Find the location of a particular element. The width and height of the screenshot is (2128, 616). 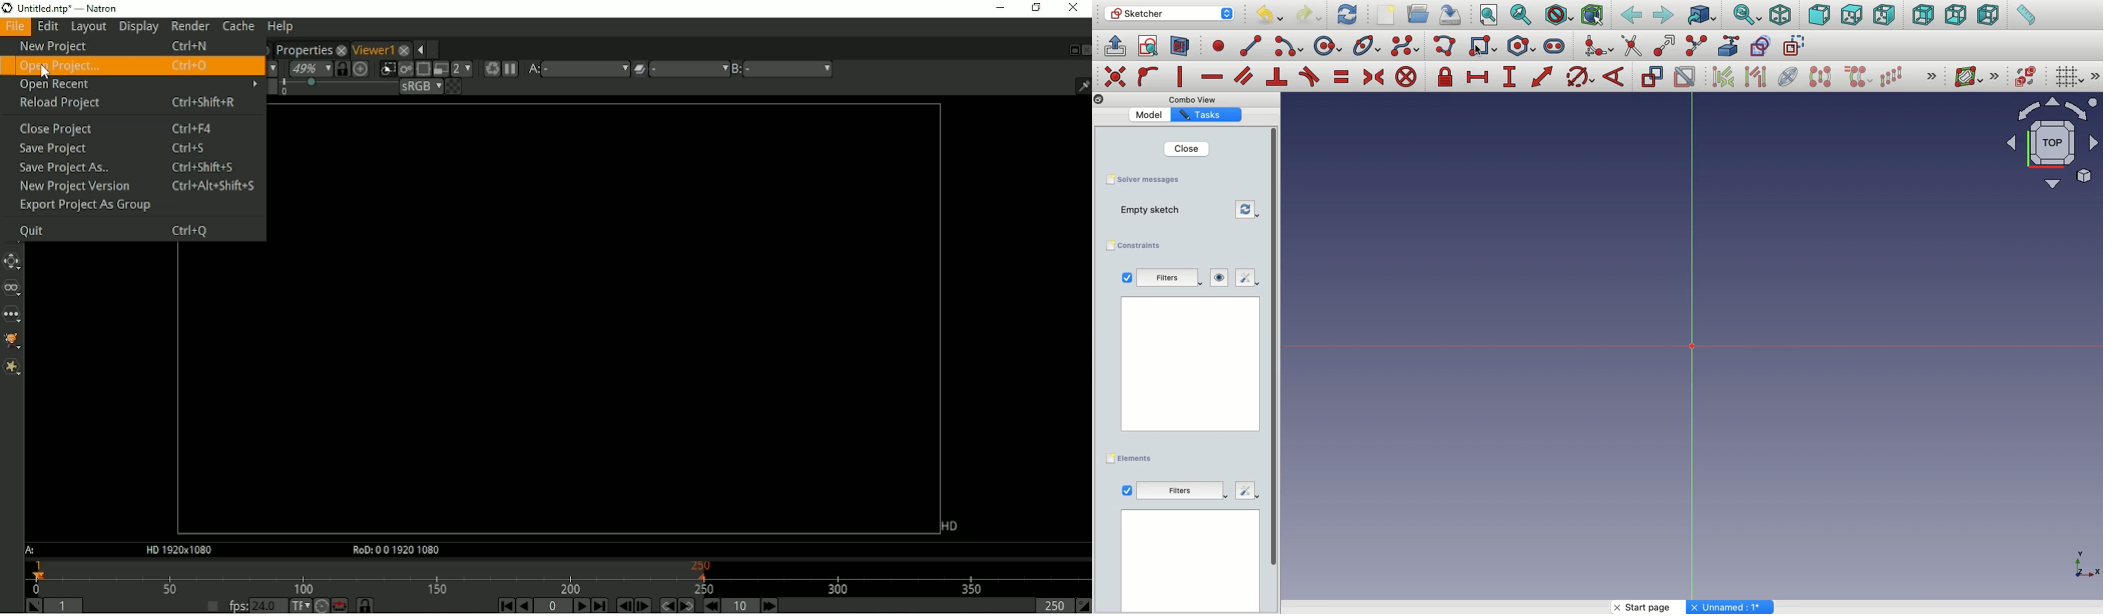

Isometric is located at coordinates (1780, 16).